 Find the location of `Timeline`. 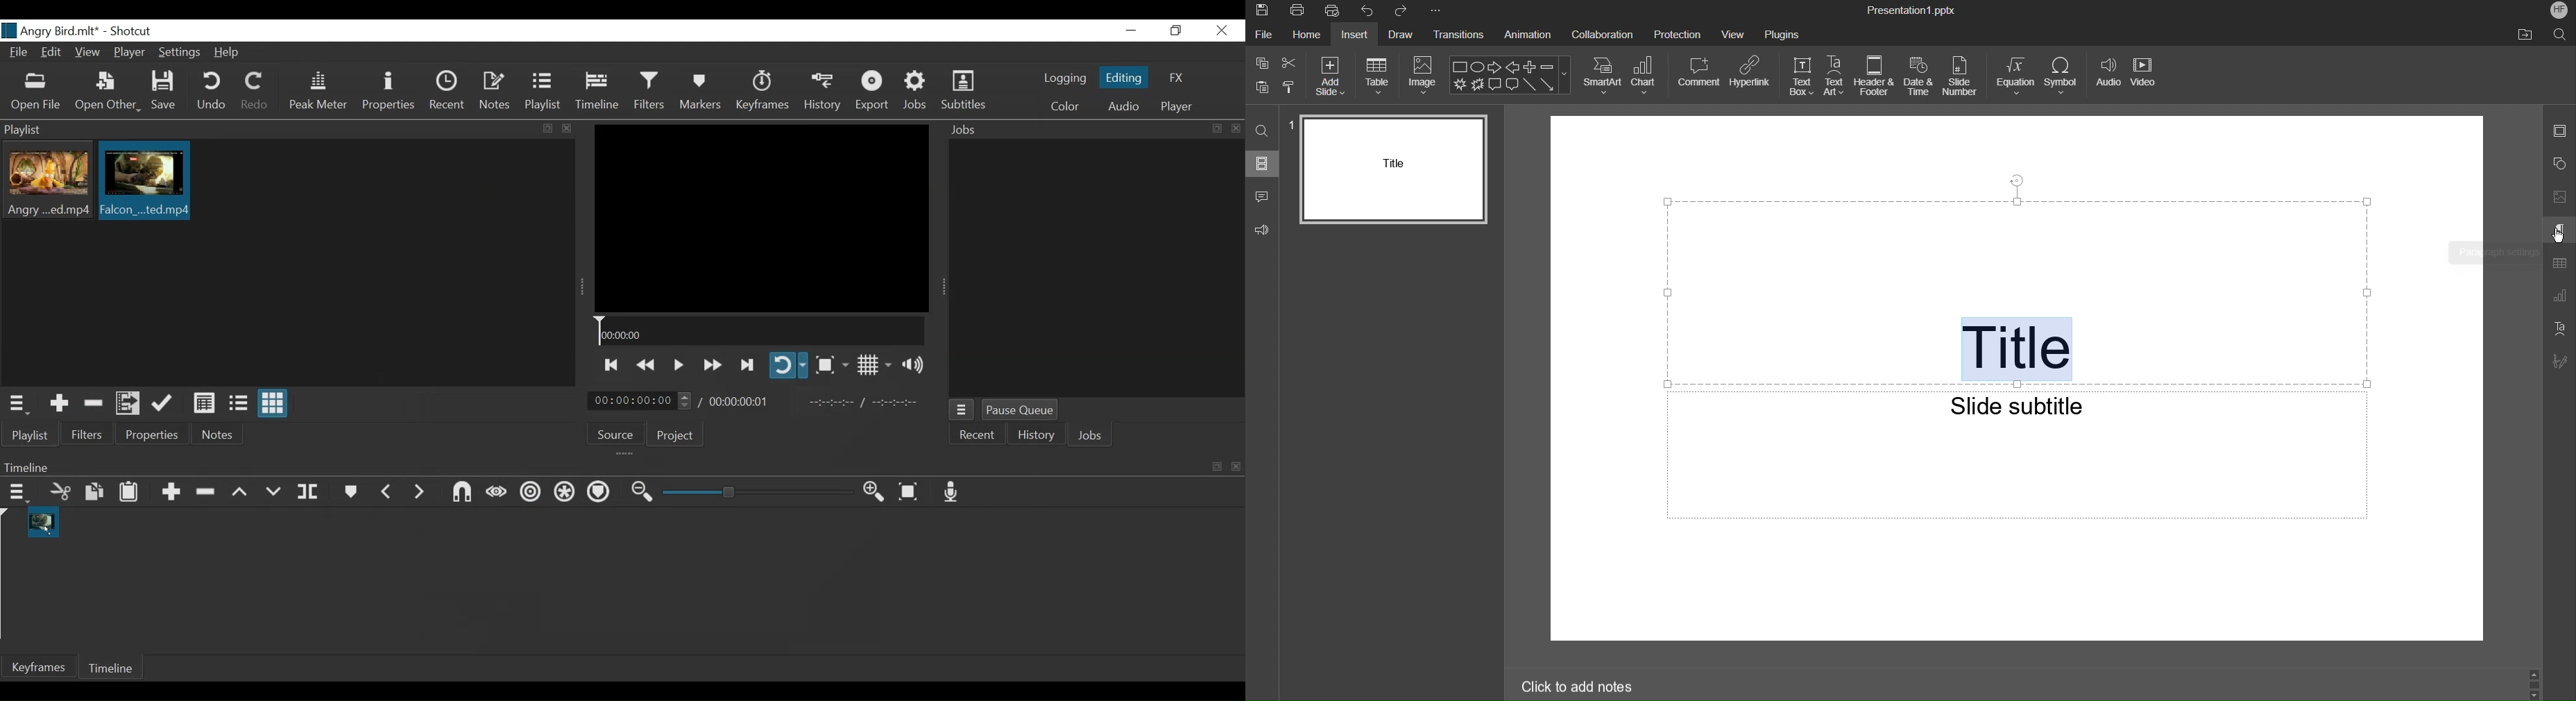

Timeline is located at coordinates (598, 91).